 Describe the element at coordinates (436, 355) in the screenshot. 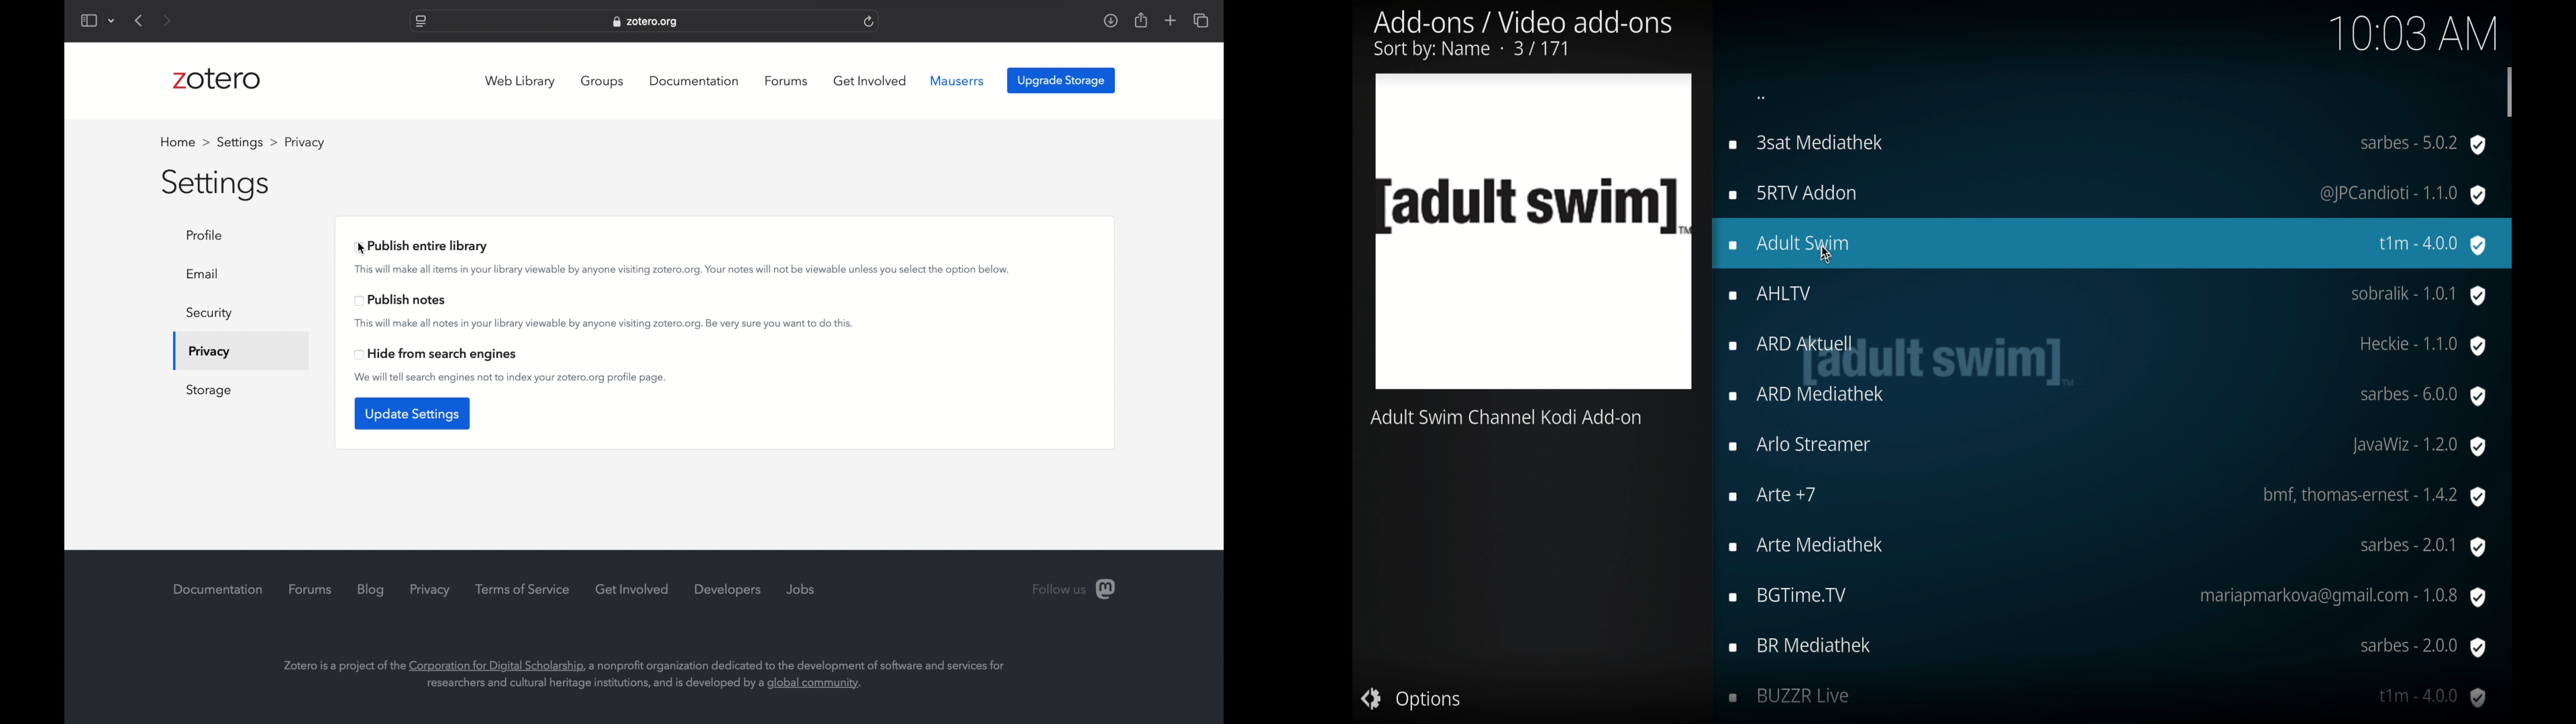

I see `head from search engines` at that location.